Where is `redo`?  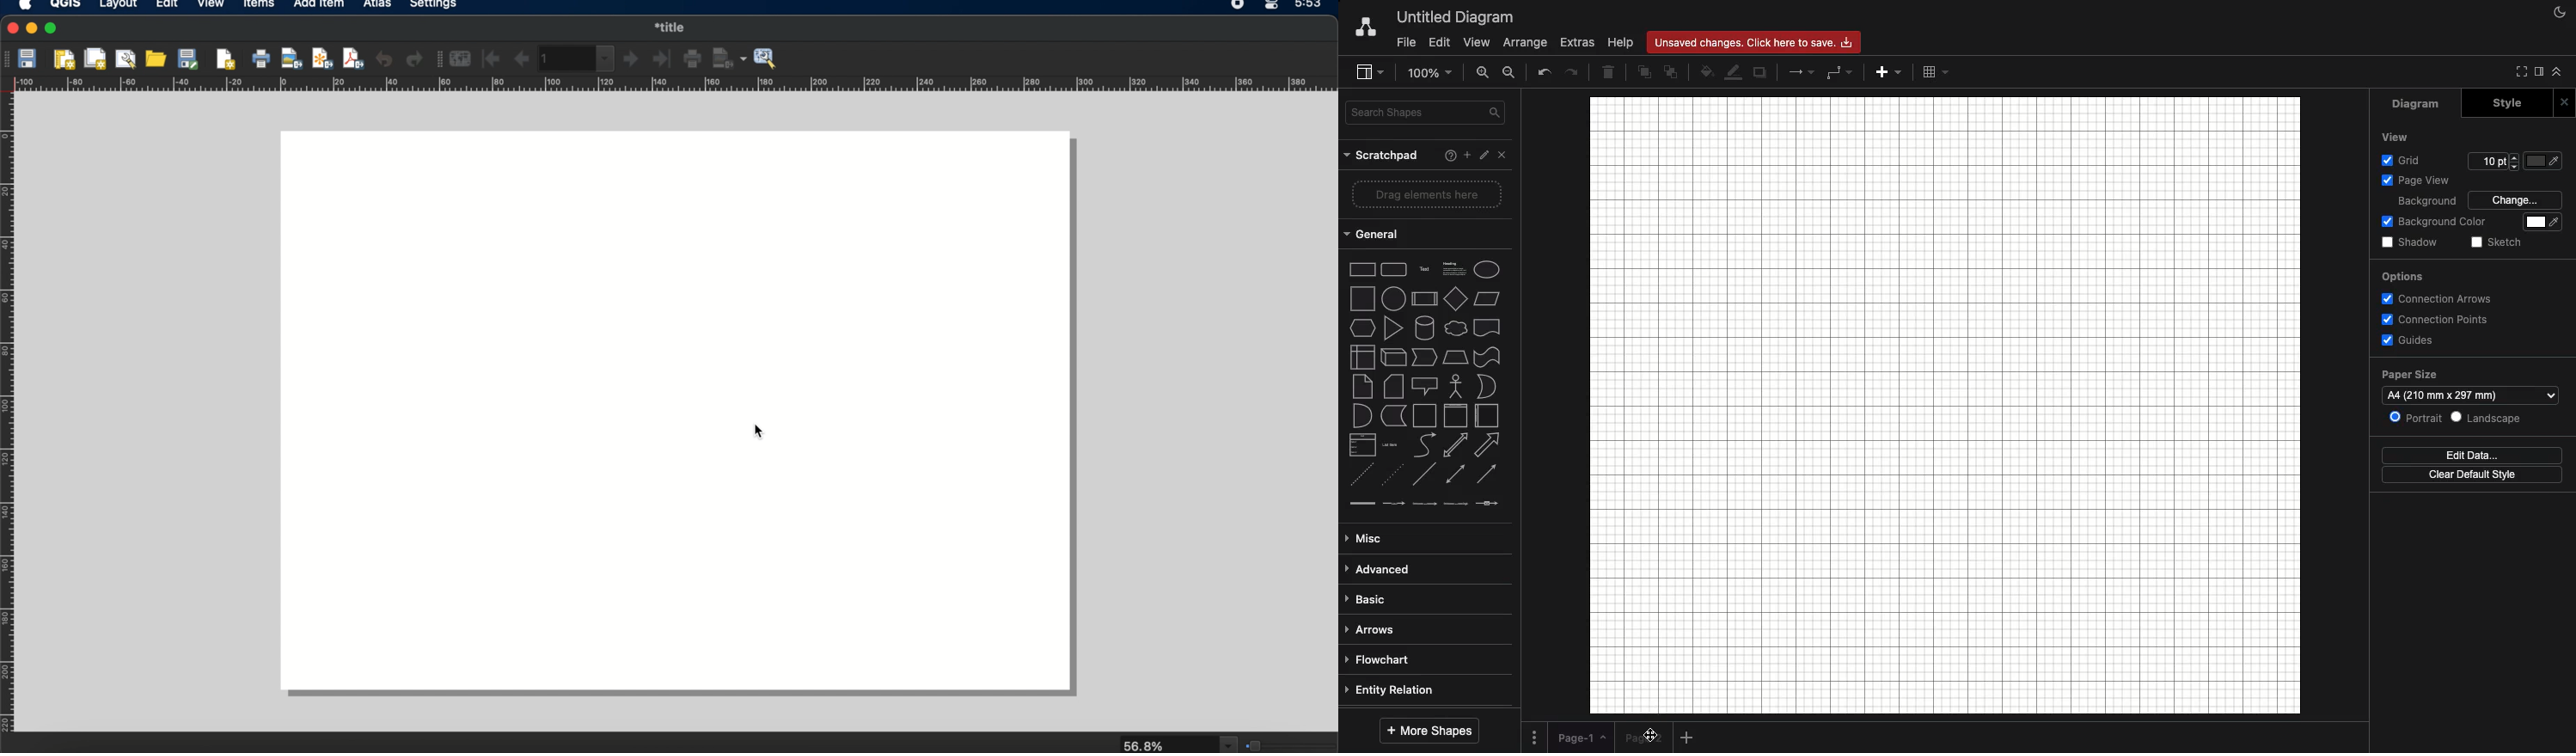 redo is located at coordinates (416, 59).